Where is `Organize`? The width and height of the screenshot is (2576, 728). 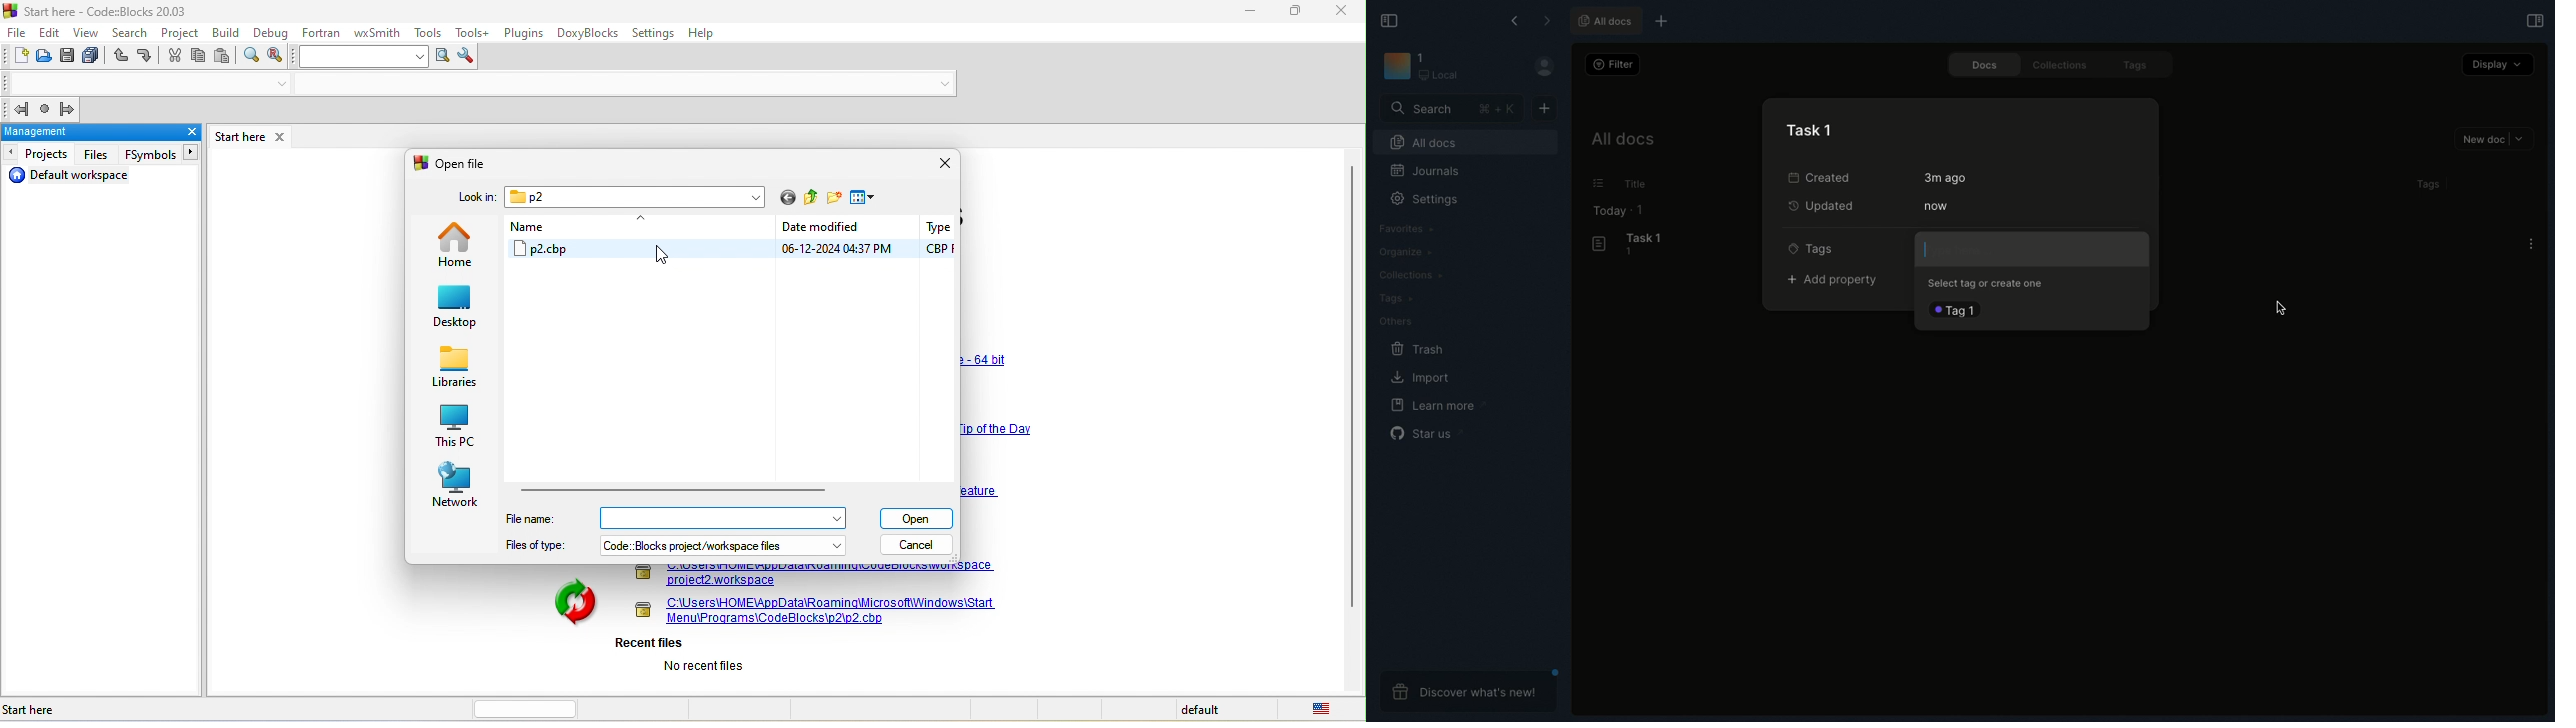
Organize is located at coordinates (1406, 253).